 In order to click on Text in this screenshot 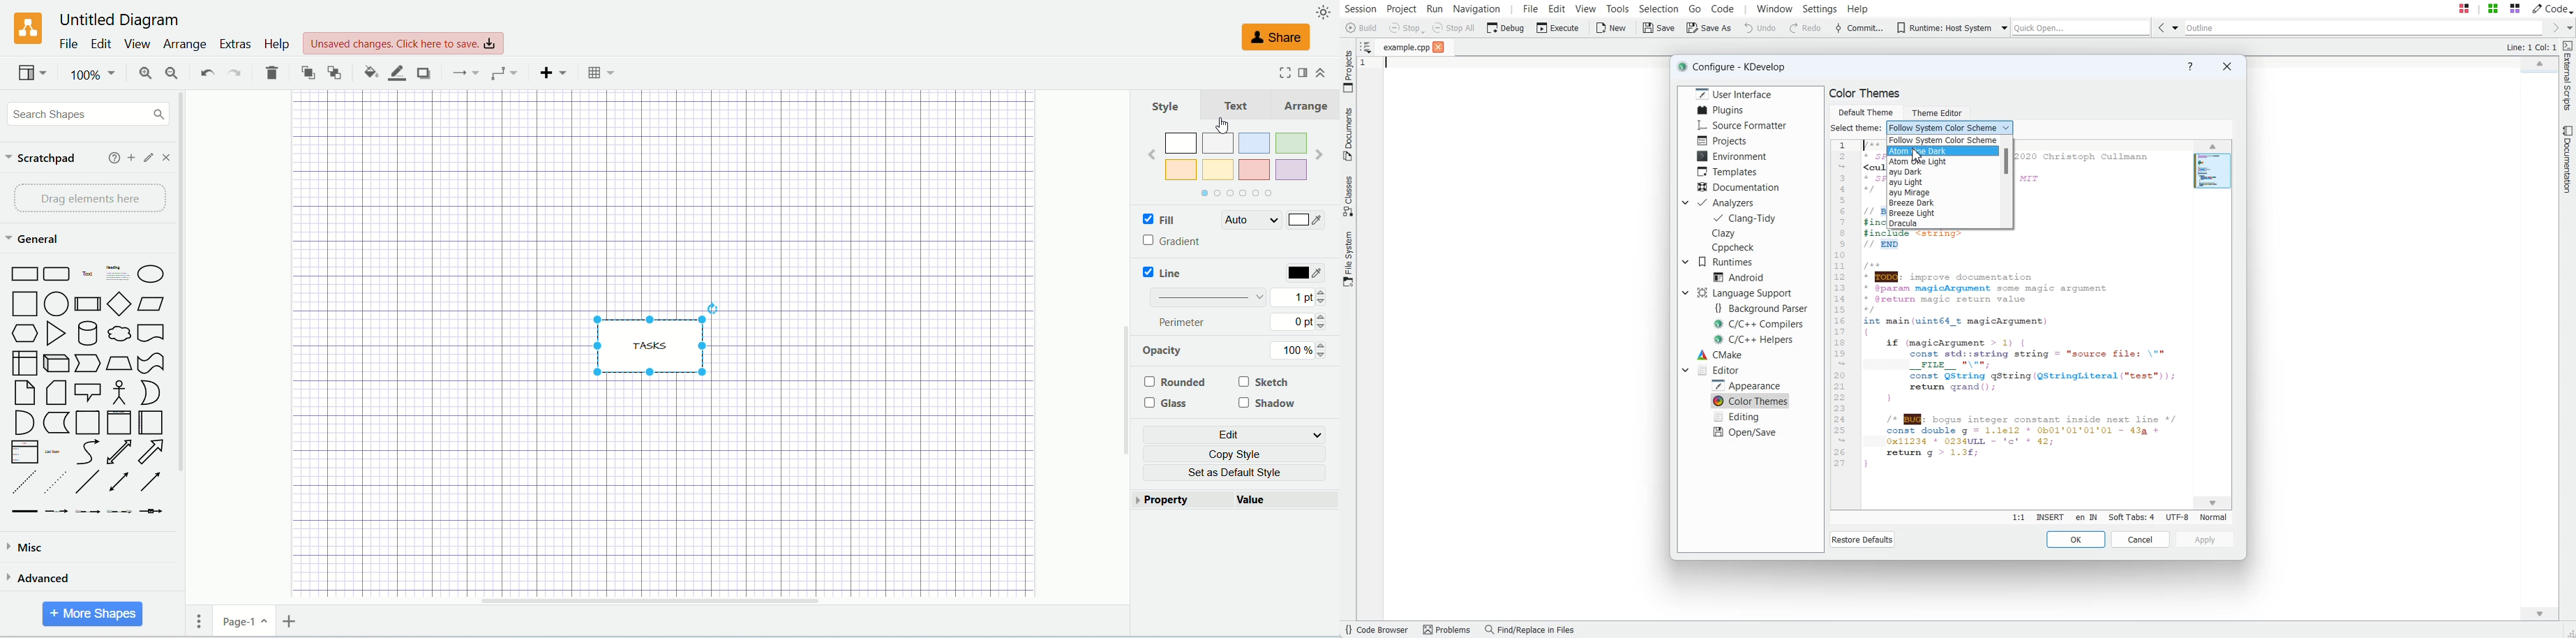, I will do `click(2531, 48)`.